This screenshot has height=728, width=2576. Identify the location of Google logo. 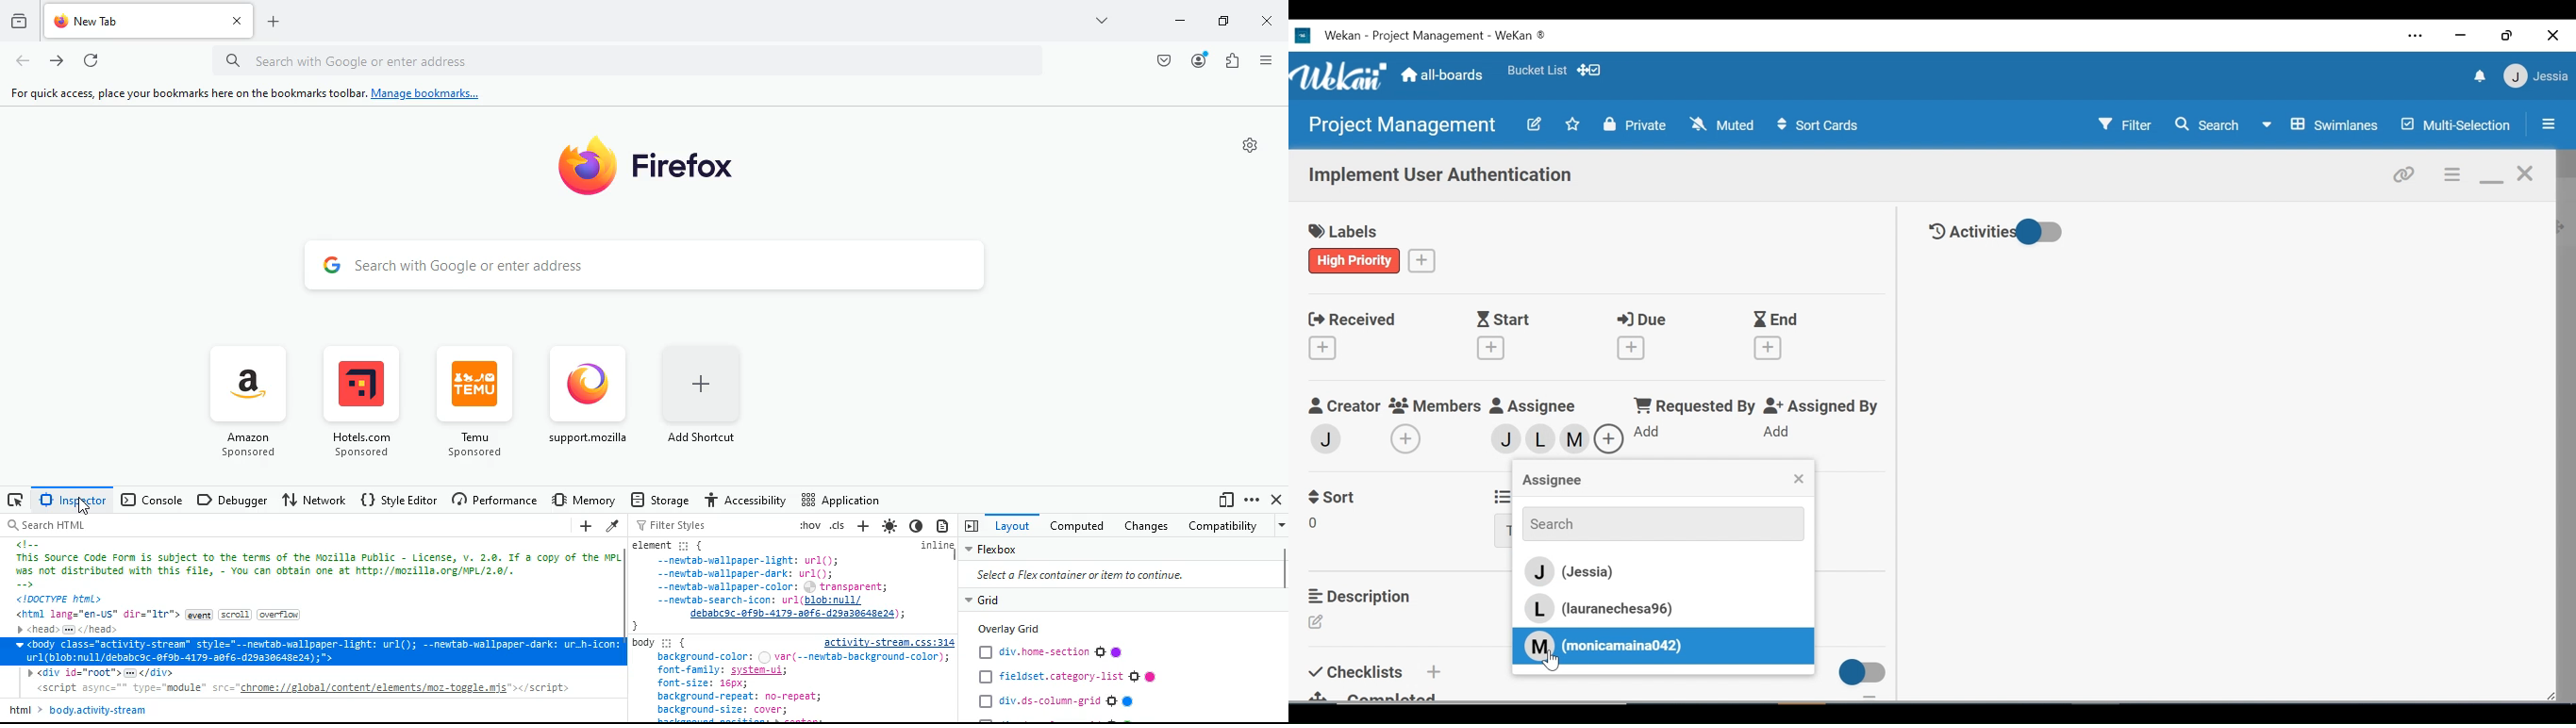
(331, 263).